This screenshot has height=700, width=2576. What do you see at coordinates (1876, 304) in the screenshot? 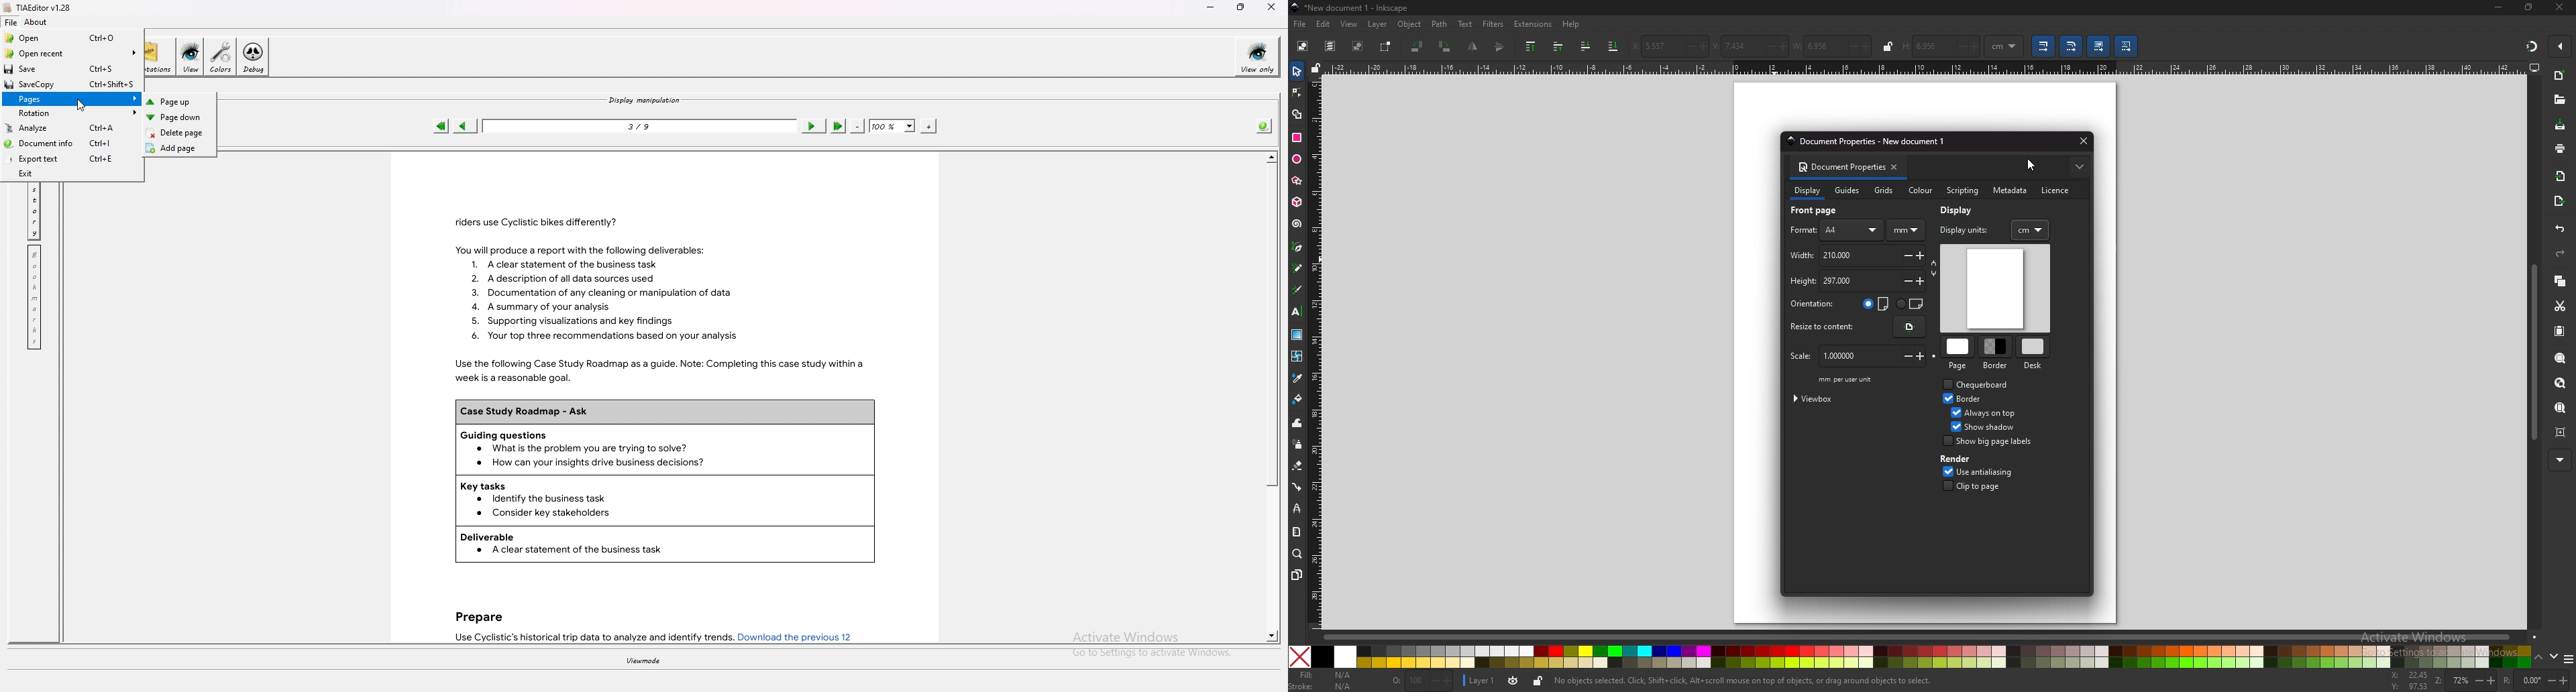
I see `portrait` at bounding box center [1876, 304].